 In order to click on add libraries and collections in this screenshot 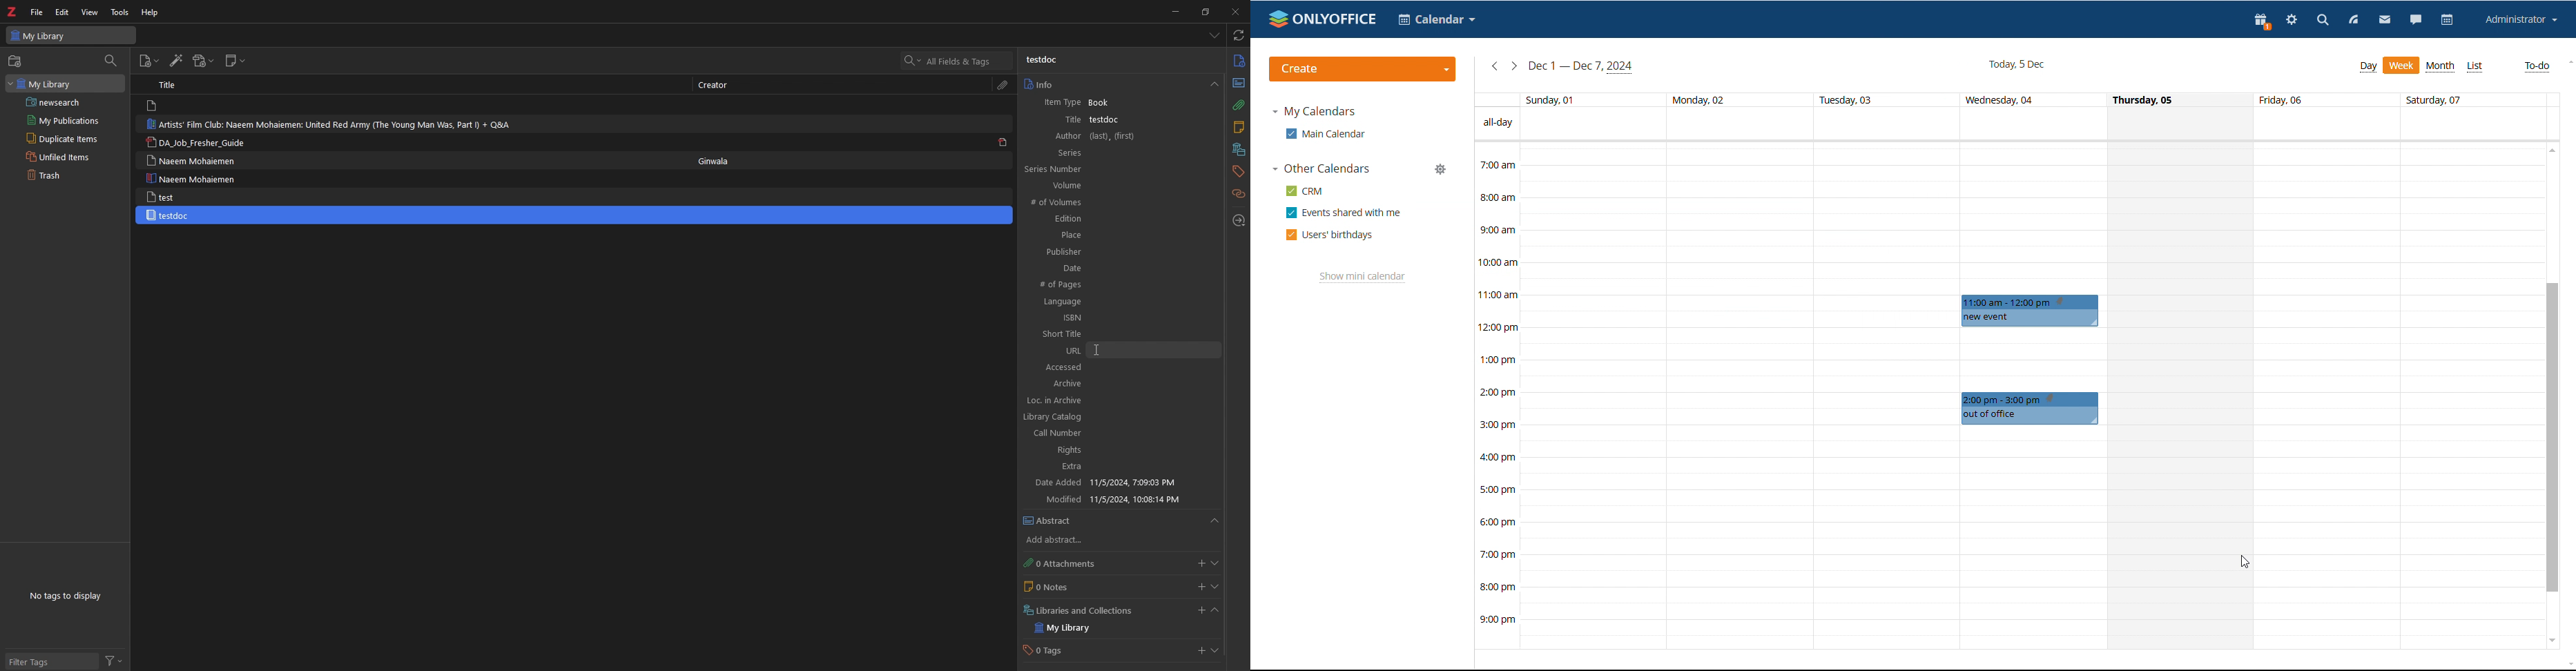, I will do `click(1200, 611)`.